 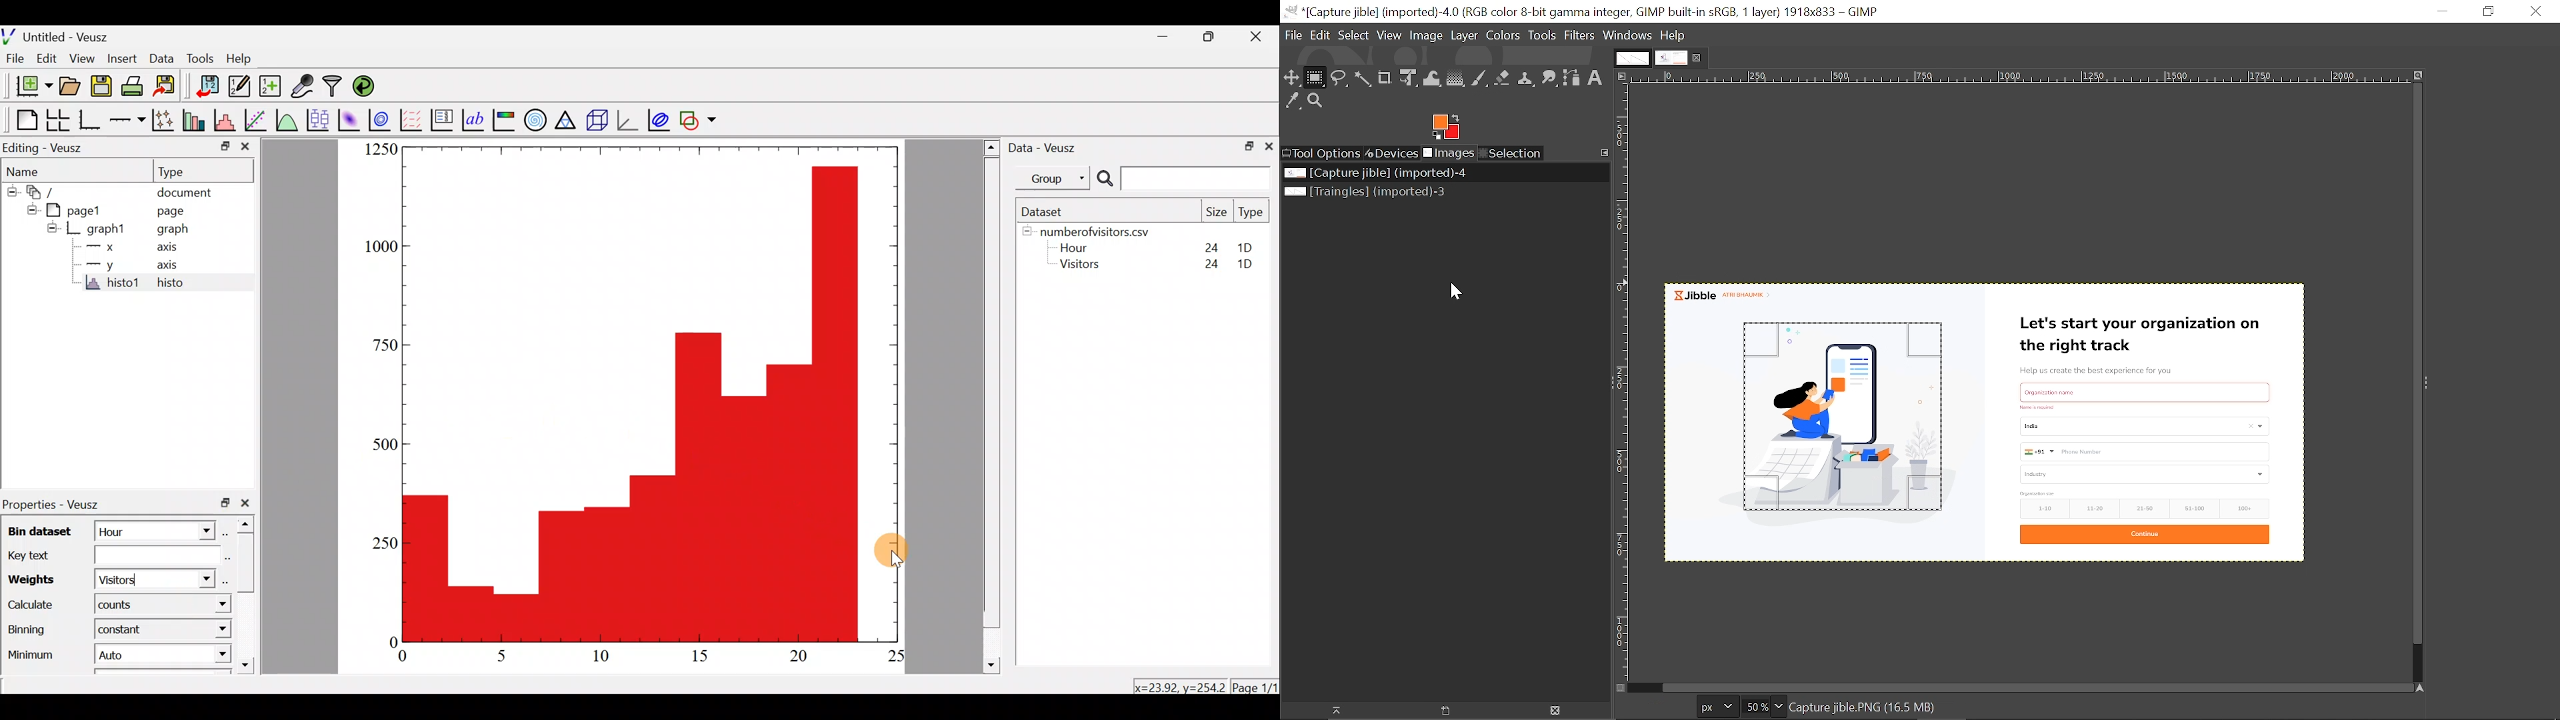 I want to click on minimize, so click(x=1163, y=38).